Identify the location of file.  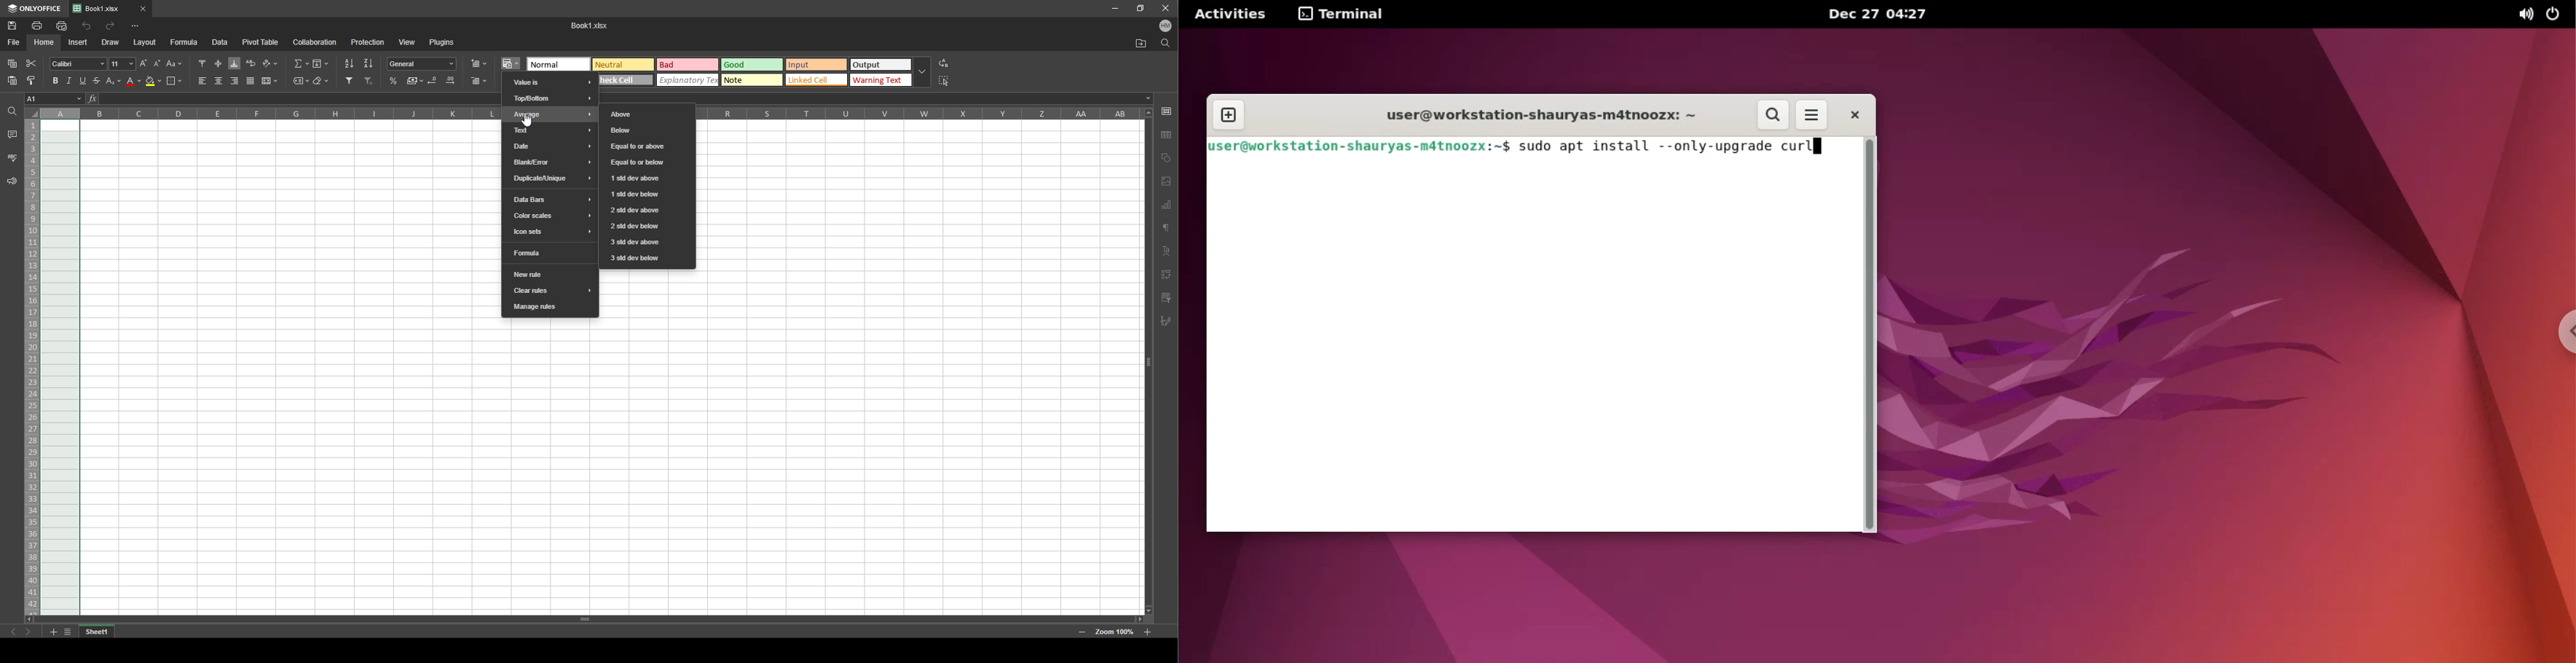
(14, 41).